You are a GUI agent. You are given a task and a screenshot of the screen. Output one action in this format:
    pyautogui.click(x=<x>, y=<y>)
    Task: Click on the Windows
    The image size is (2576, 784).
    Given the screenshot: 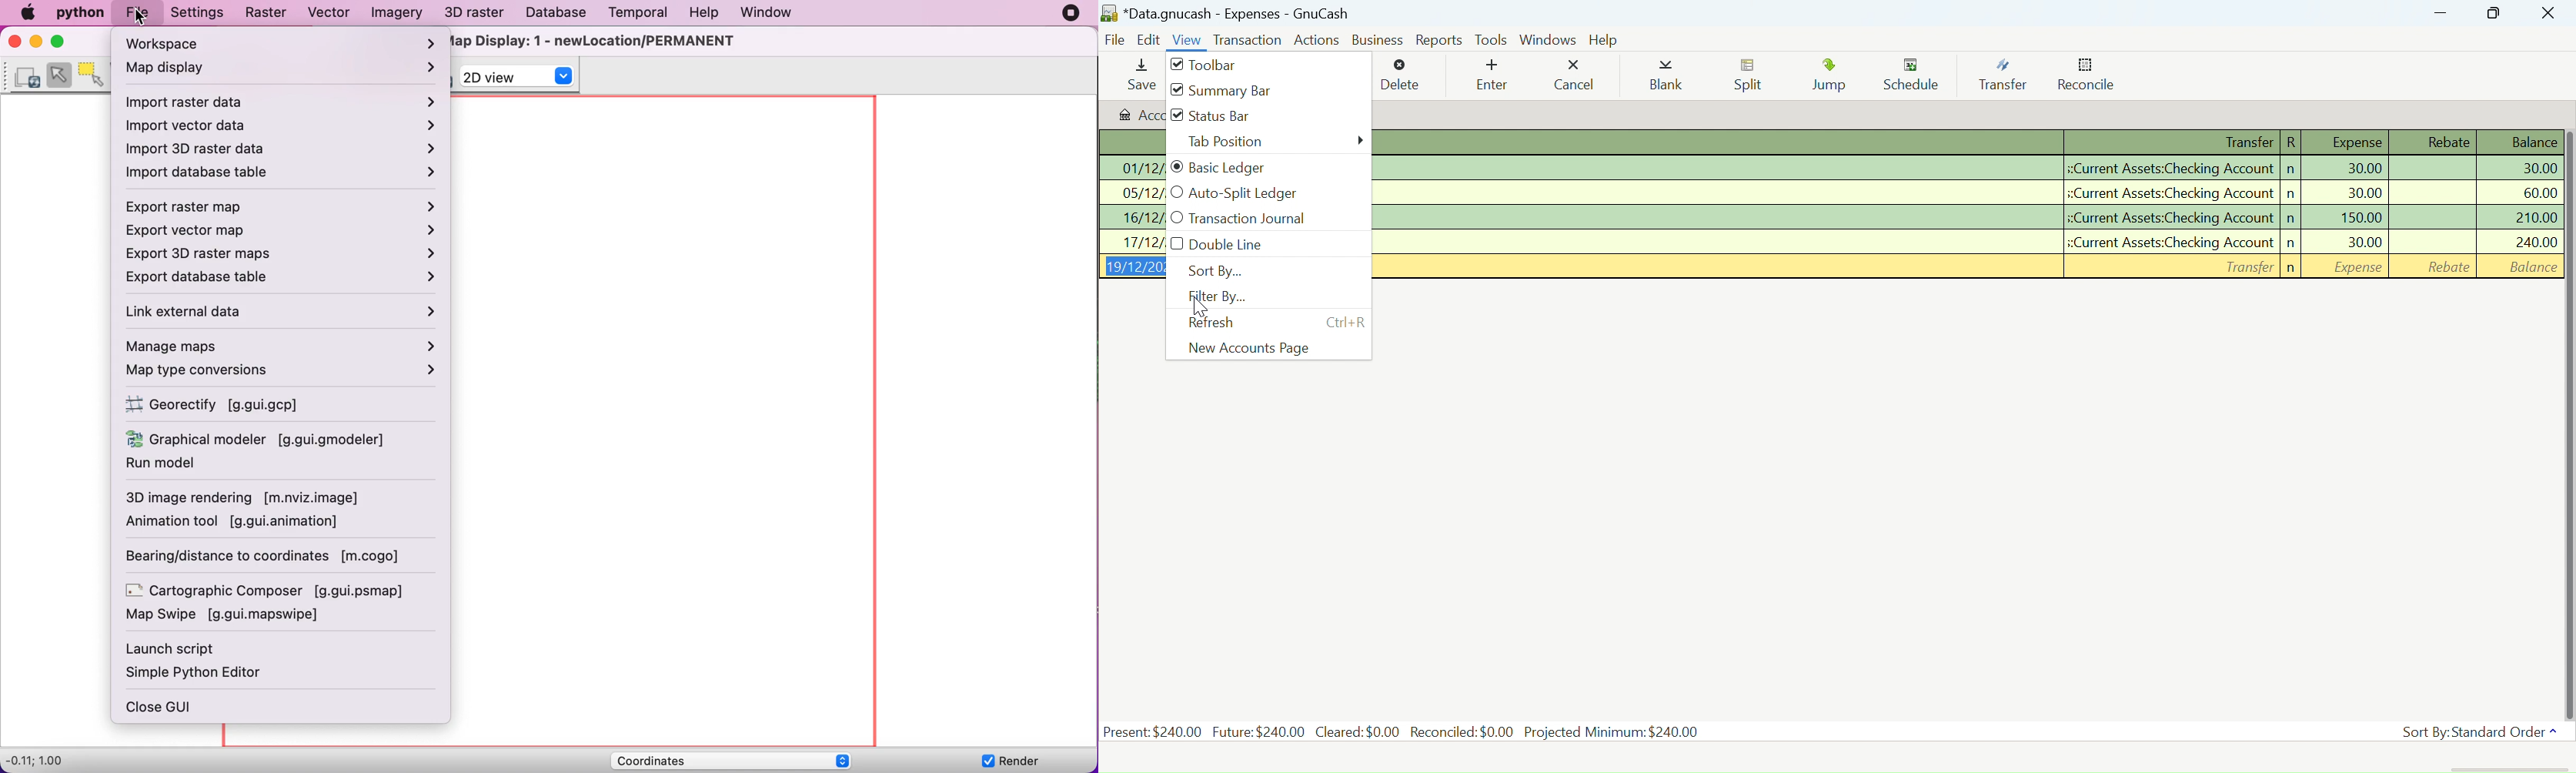 What is the action you would take?
    pyautogui.click(x=1549, y=39)
    